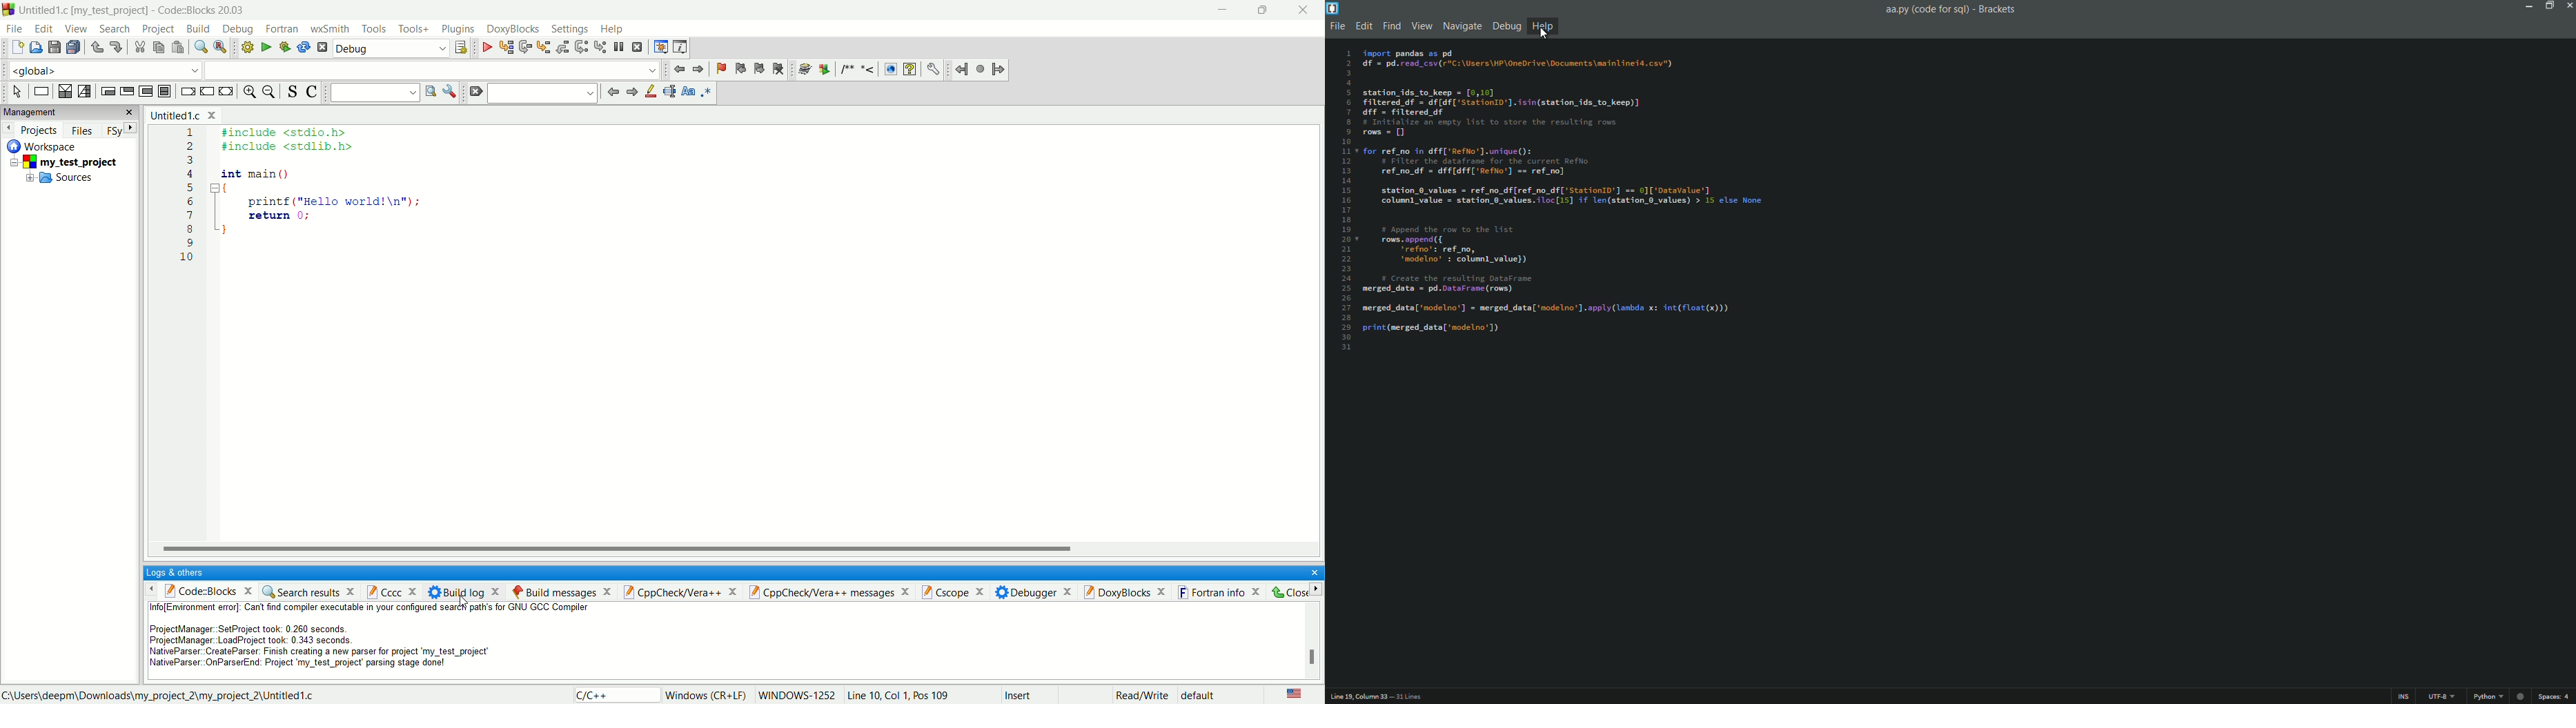 This screenshot has height=728, width=2576. I want to click on copy, so click(159, 48).